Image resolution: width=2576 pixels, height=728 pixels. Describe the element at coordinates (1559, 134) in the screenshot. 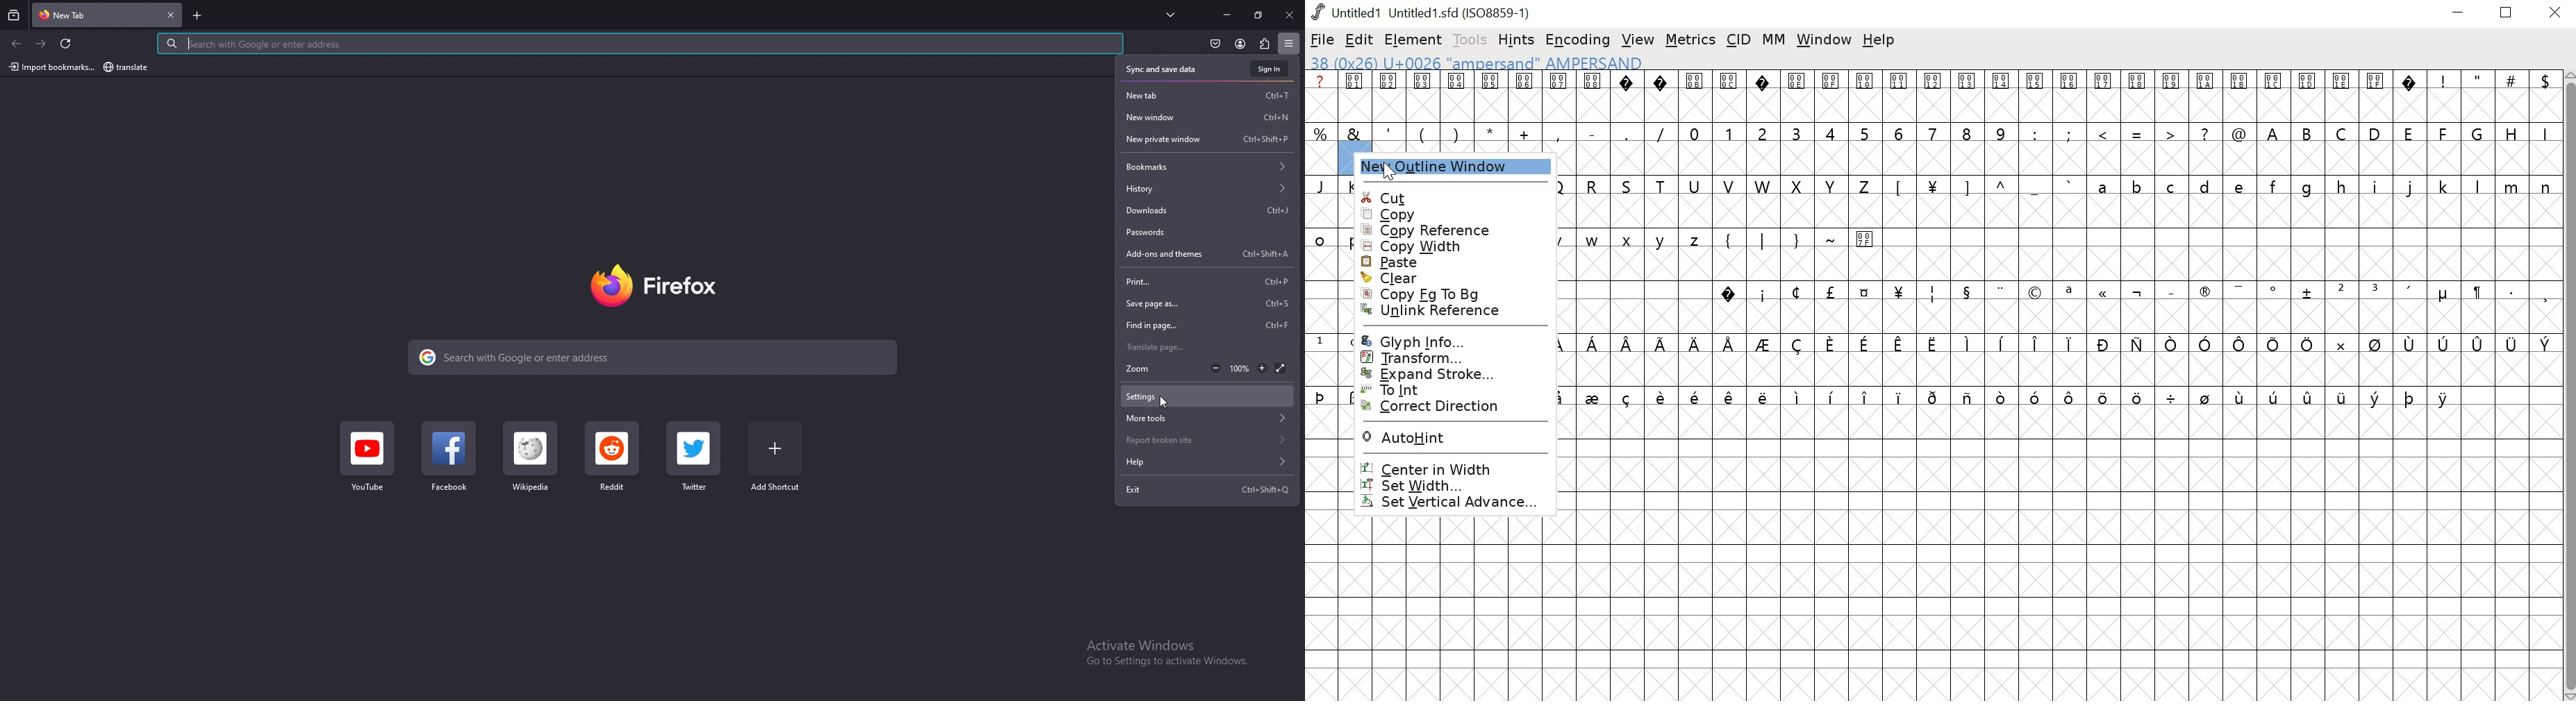

I see `,` at that location.